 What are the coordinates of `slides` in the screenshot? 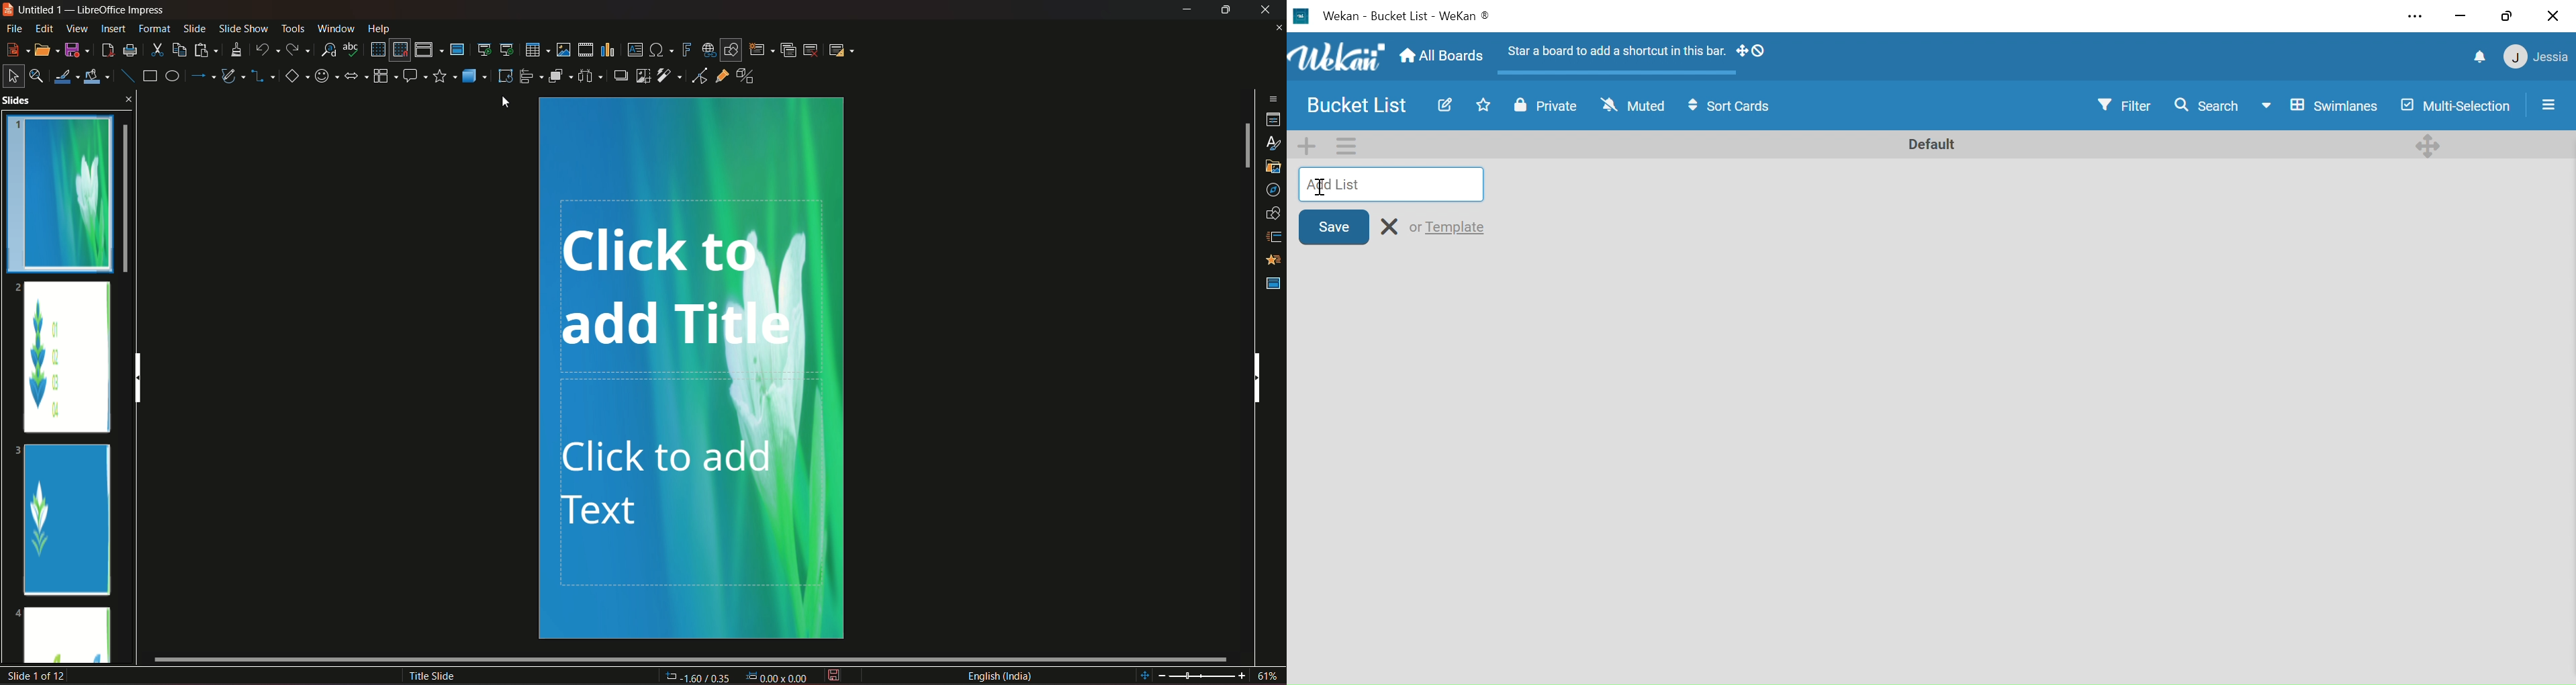 It's located at (55, 101).